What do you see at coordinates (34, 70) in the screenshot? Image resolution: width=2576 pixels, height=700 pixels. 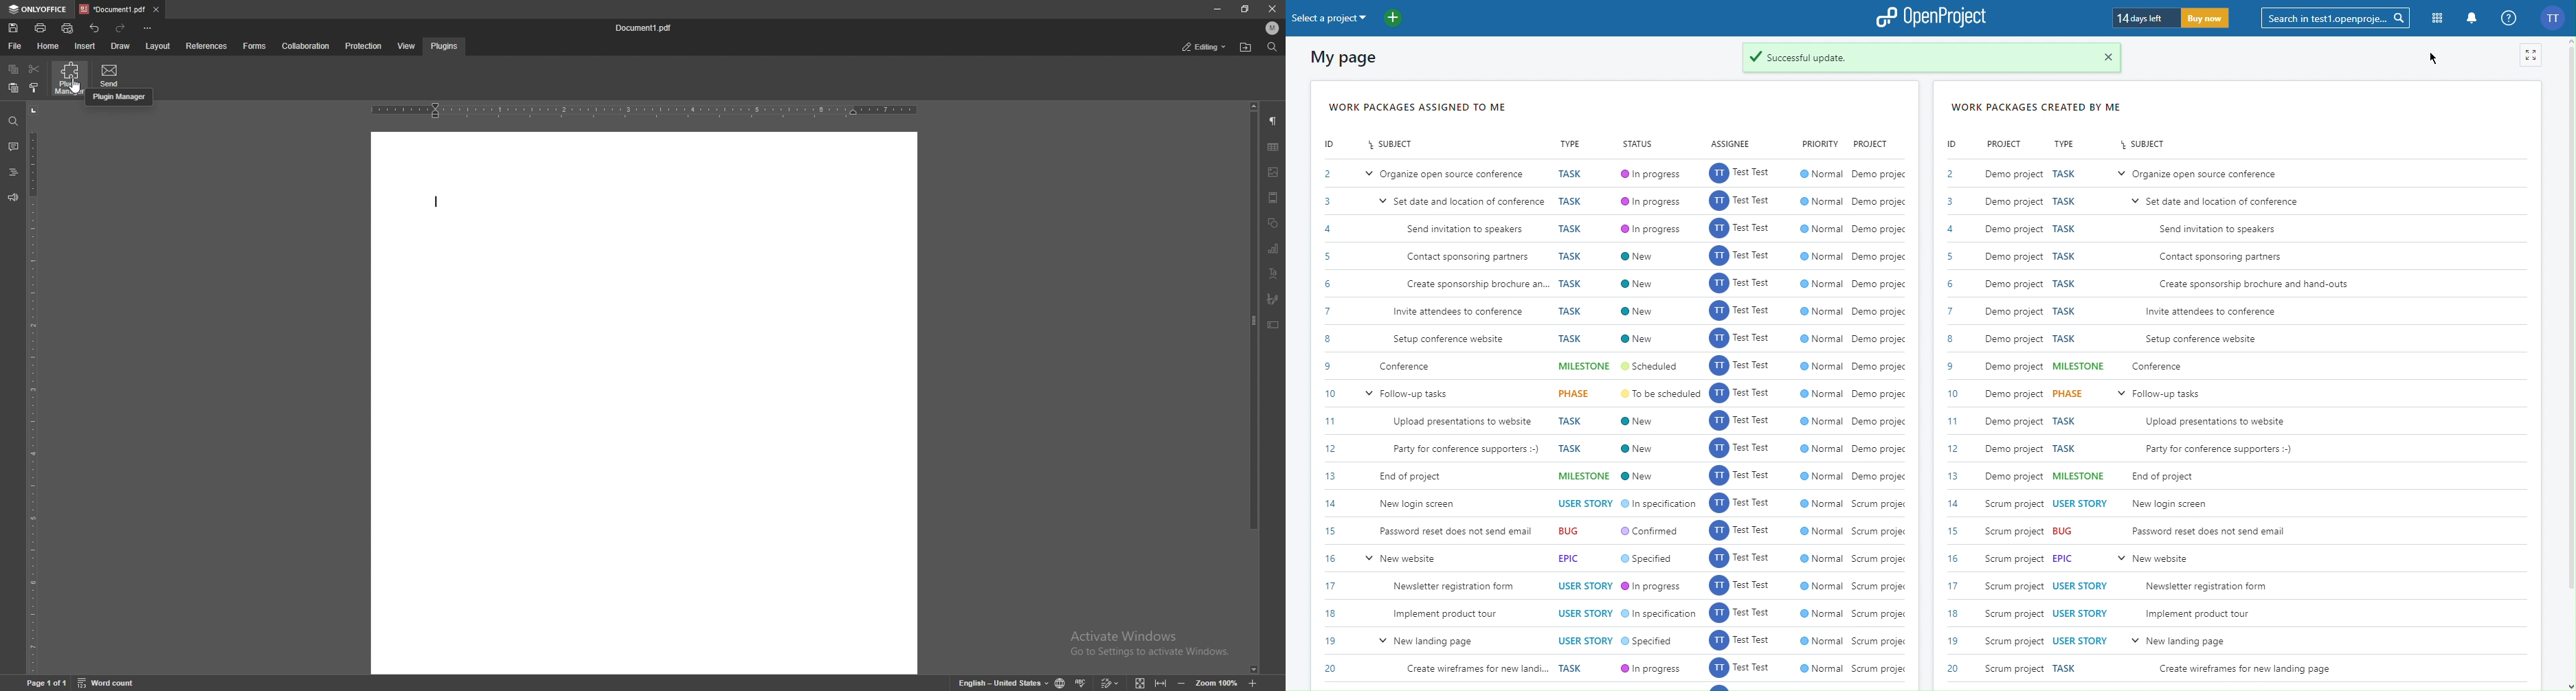 I see `cut` at bounding box center [34, 70].